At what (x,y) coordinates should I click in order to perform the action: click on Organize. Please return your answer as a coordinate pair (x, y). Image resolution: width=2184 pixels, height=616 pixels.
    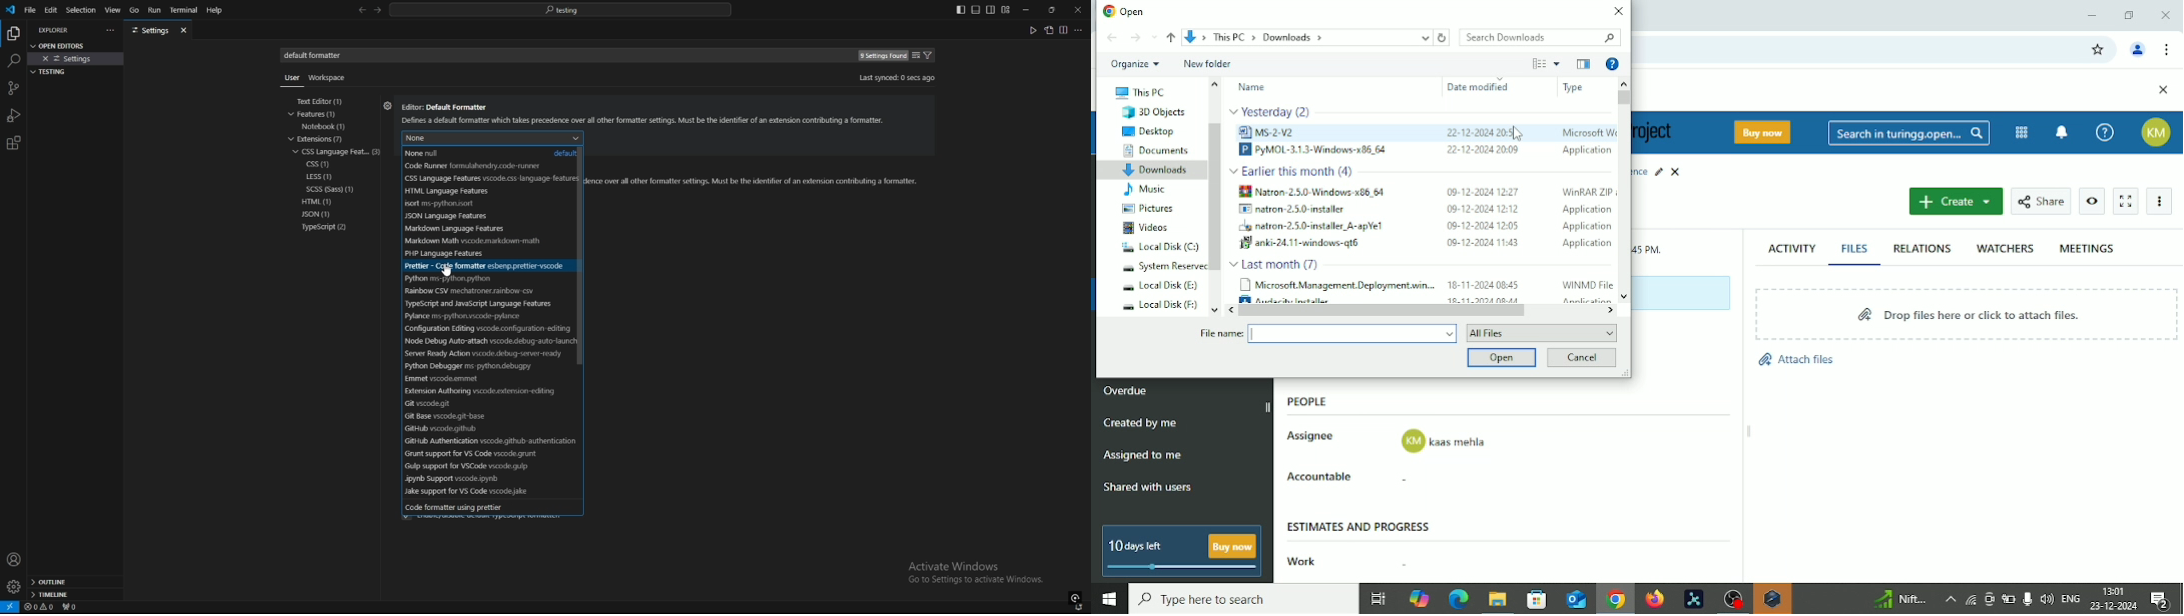
    Looking at the image, I should click on (1135, 63).